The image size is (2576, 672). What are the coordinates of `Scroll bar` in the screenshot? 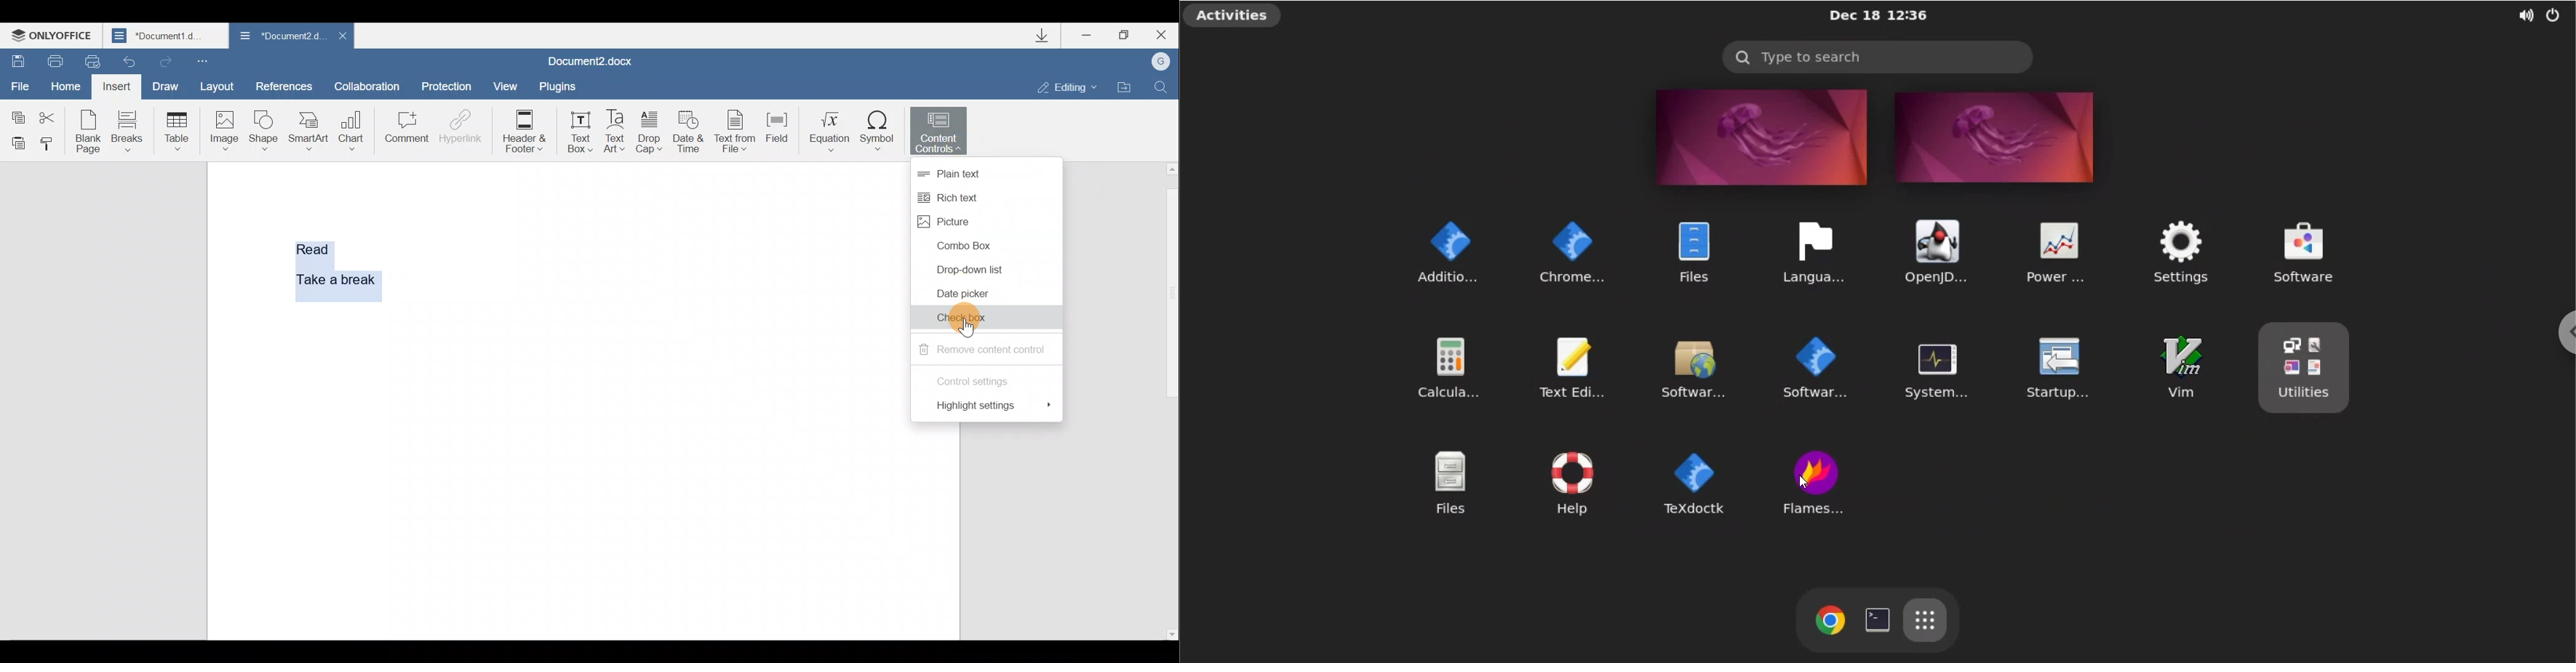 It's located at (1169, 400).